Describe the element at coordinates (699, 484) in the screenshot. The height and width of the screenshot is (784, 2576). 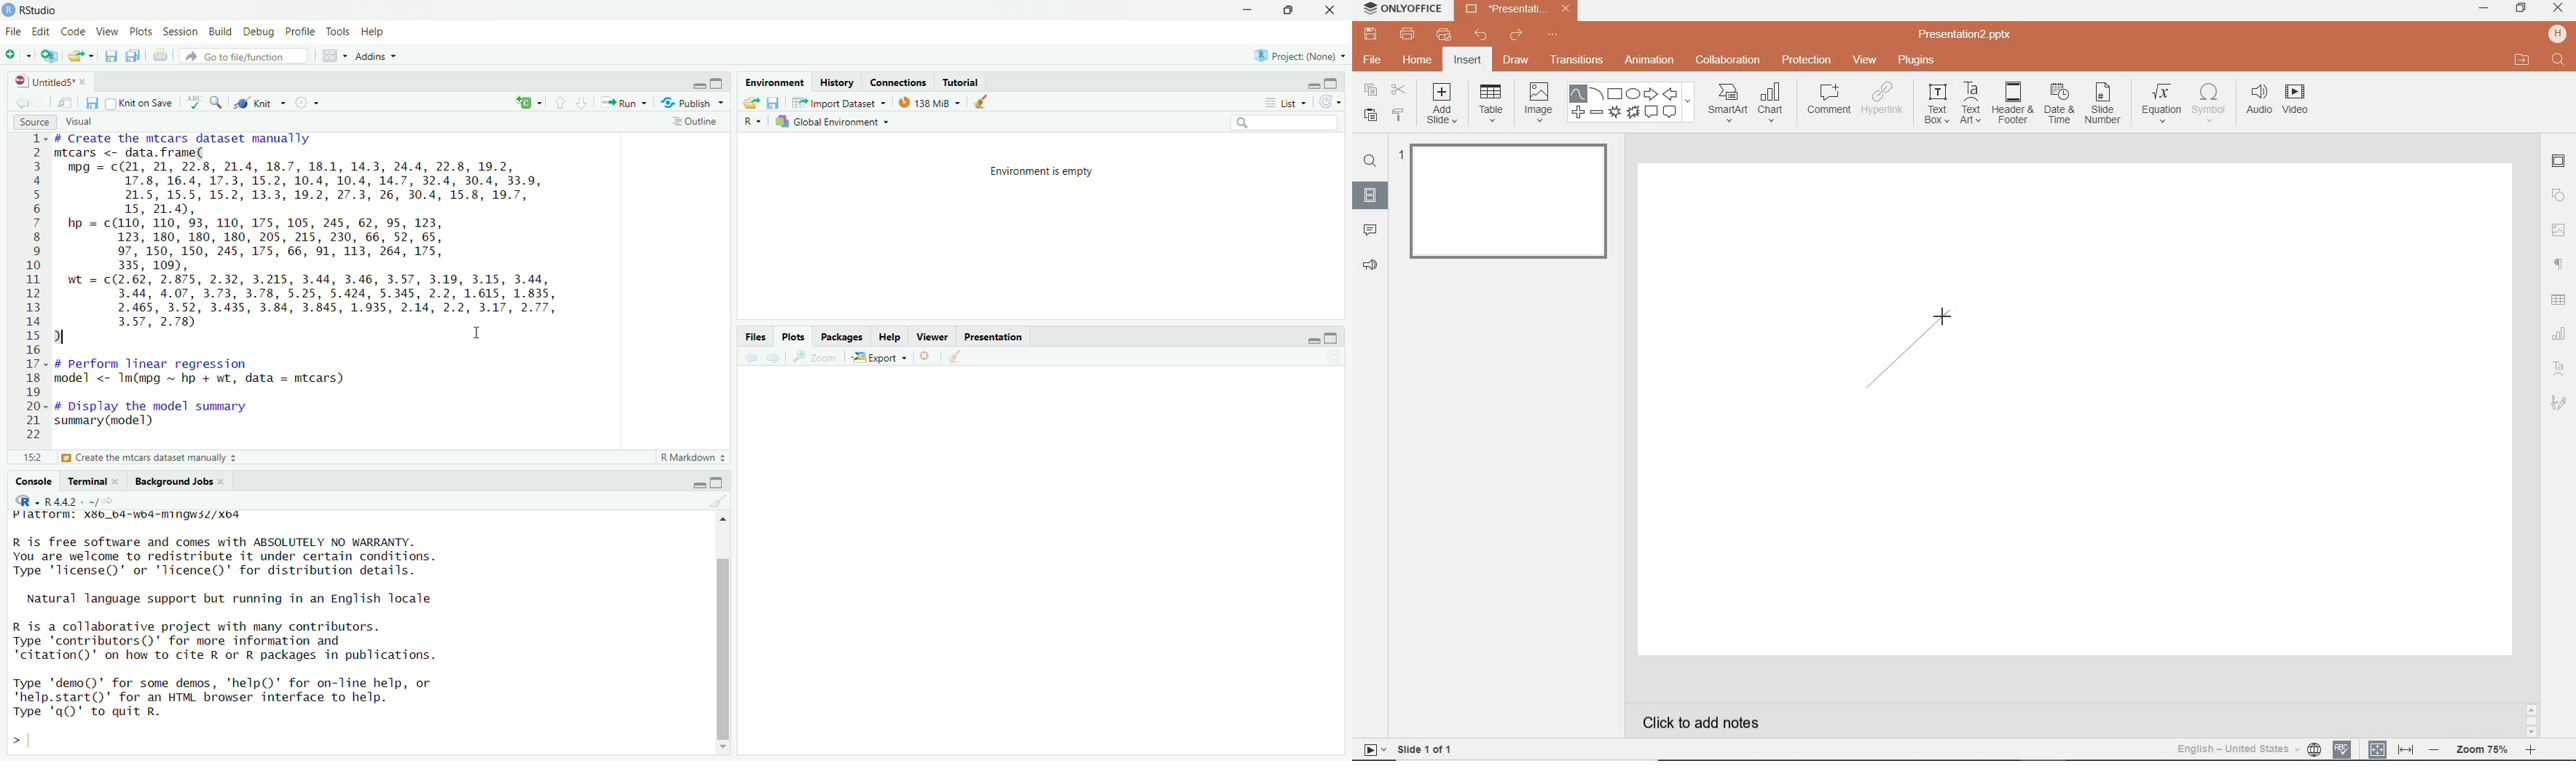
I see `minimize` at that location.